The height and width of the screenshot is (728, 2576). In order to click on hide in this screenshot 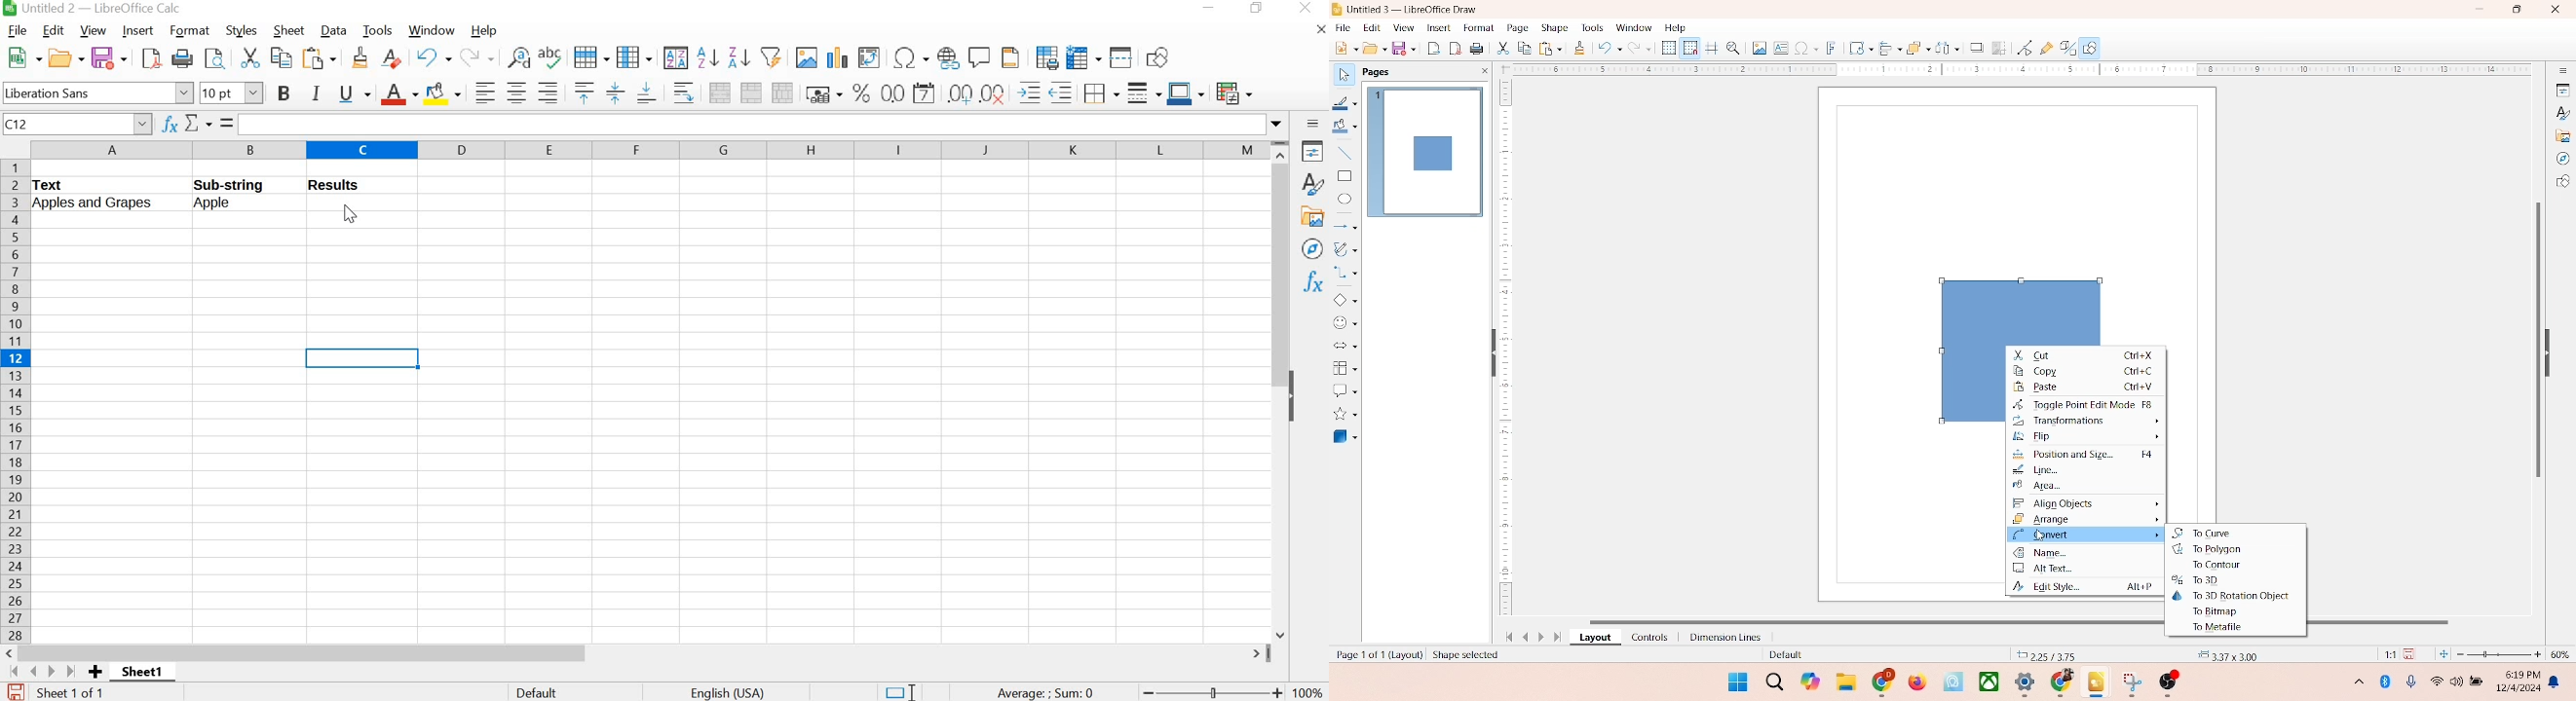, I will do `click(1490, 354)`.